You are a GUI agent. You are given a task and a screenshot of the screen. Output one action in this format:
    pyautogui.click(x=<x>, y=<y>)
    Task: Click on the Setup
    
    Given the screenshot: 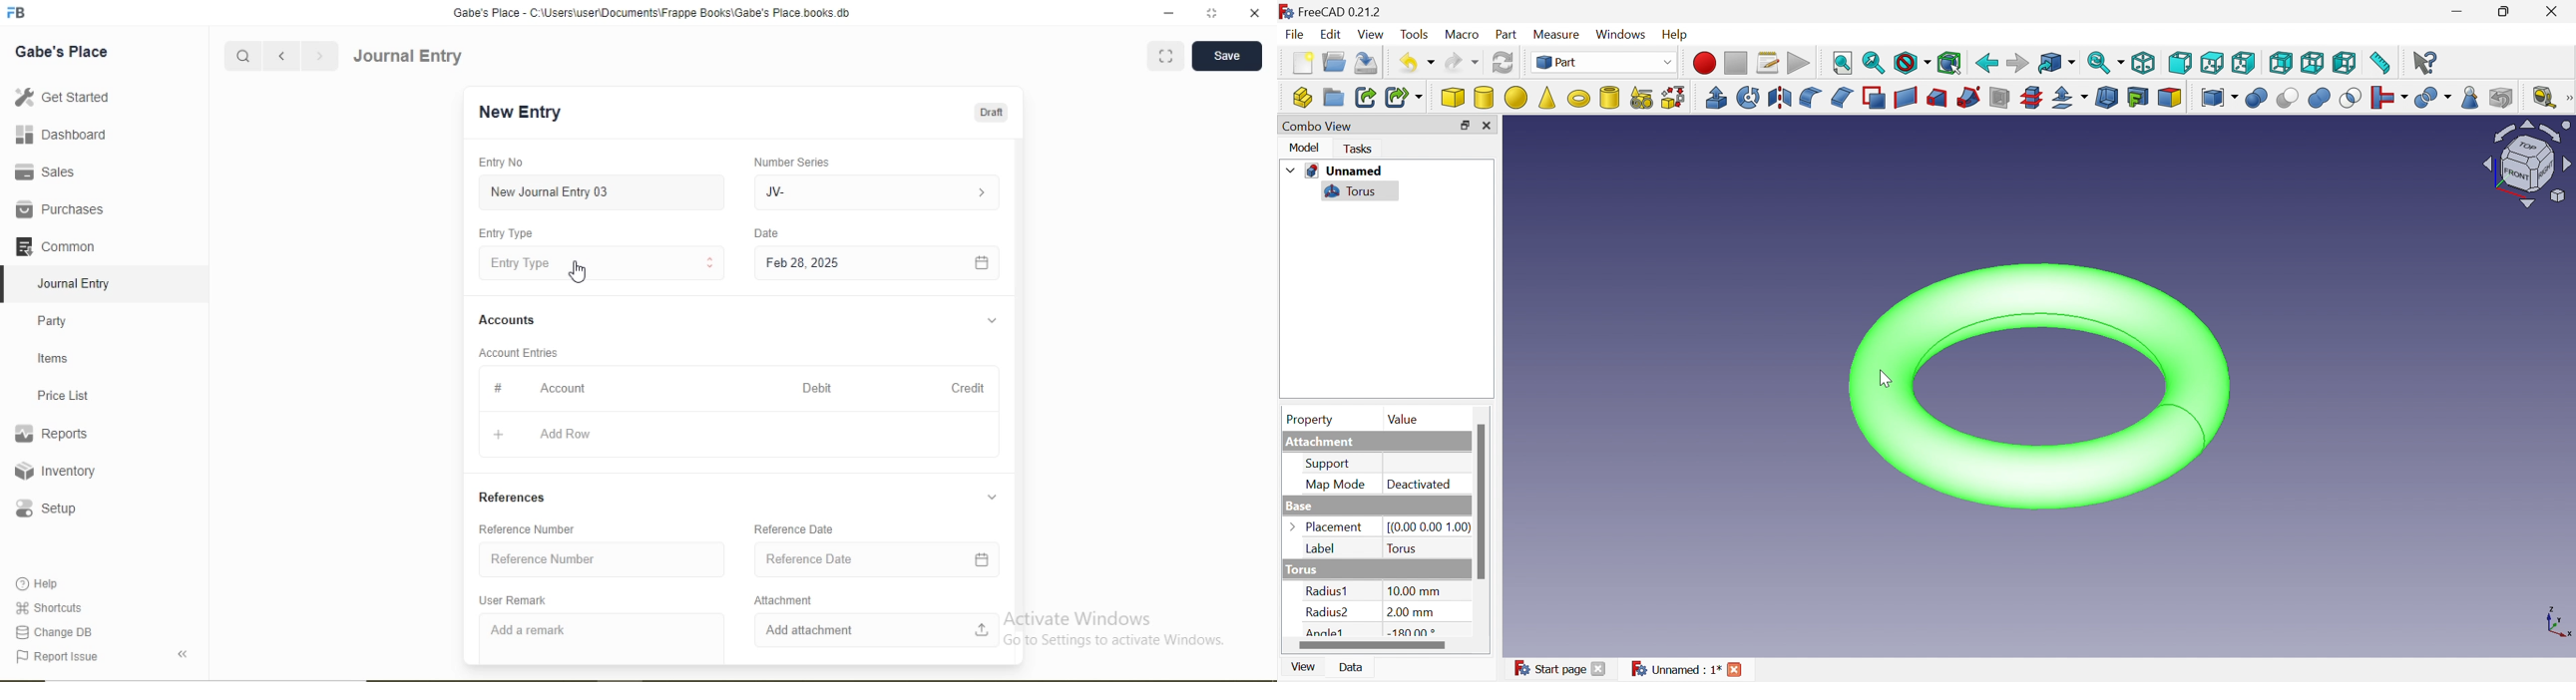 What is the action you would take?
    pyautogui.click(x=45, y=509)
    